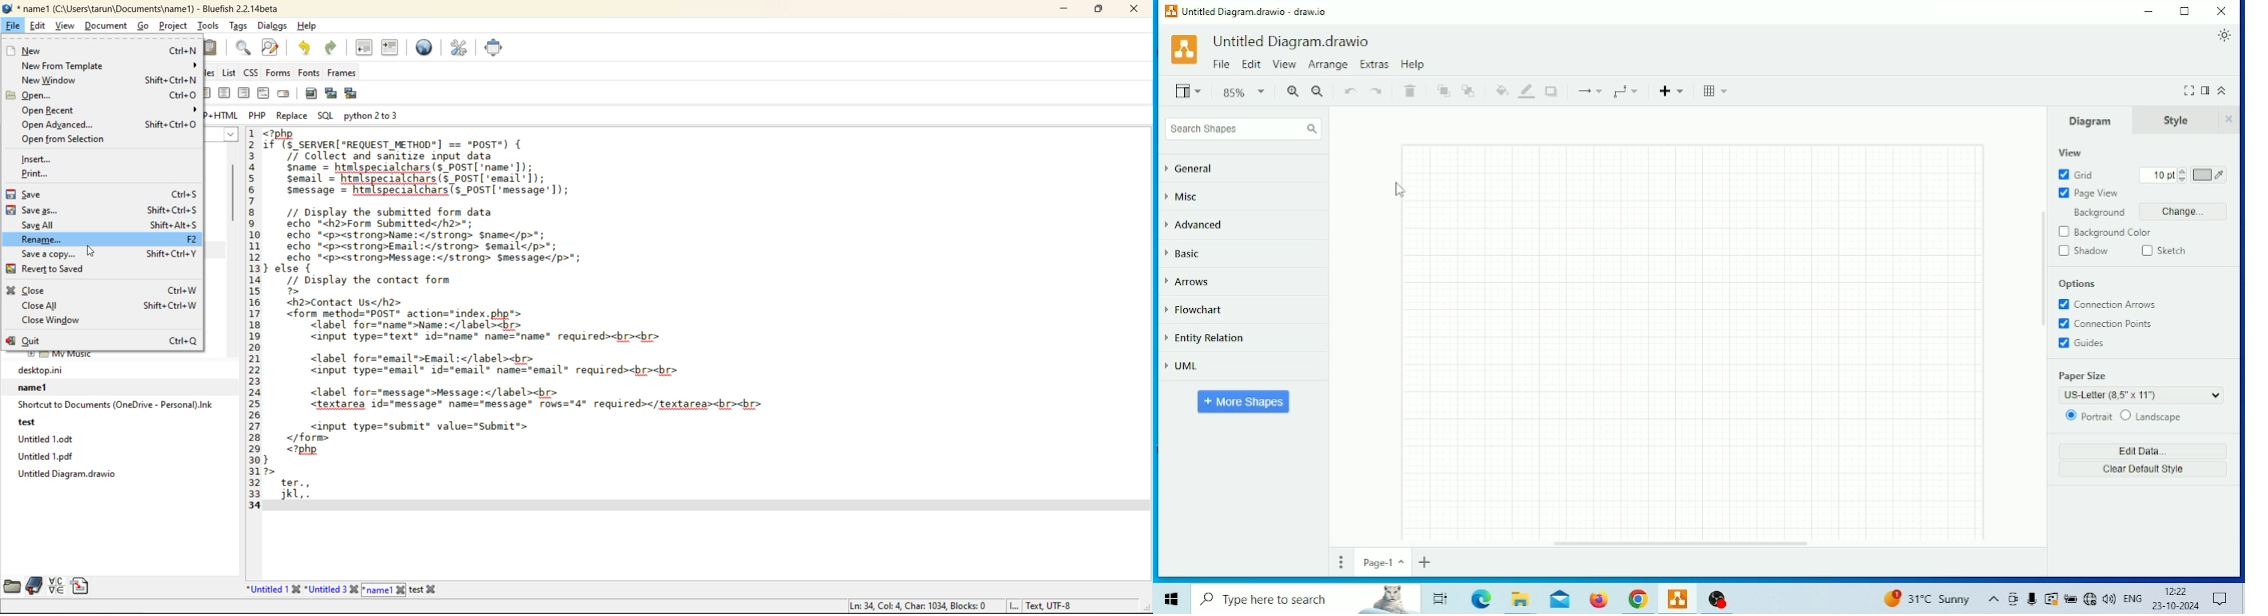 The height and width of the screenshot is (616, 2268). I want to click on find and replace, so click(275, 47).